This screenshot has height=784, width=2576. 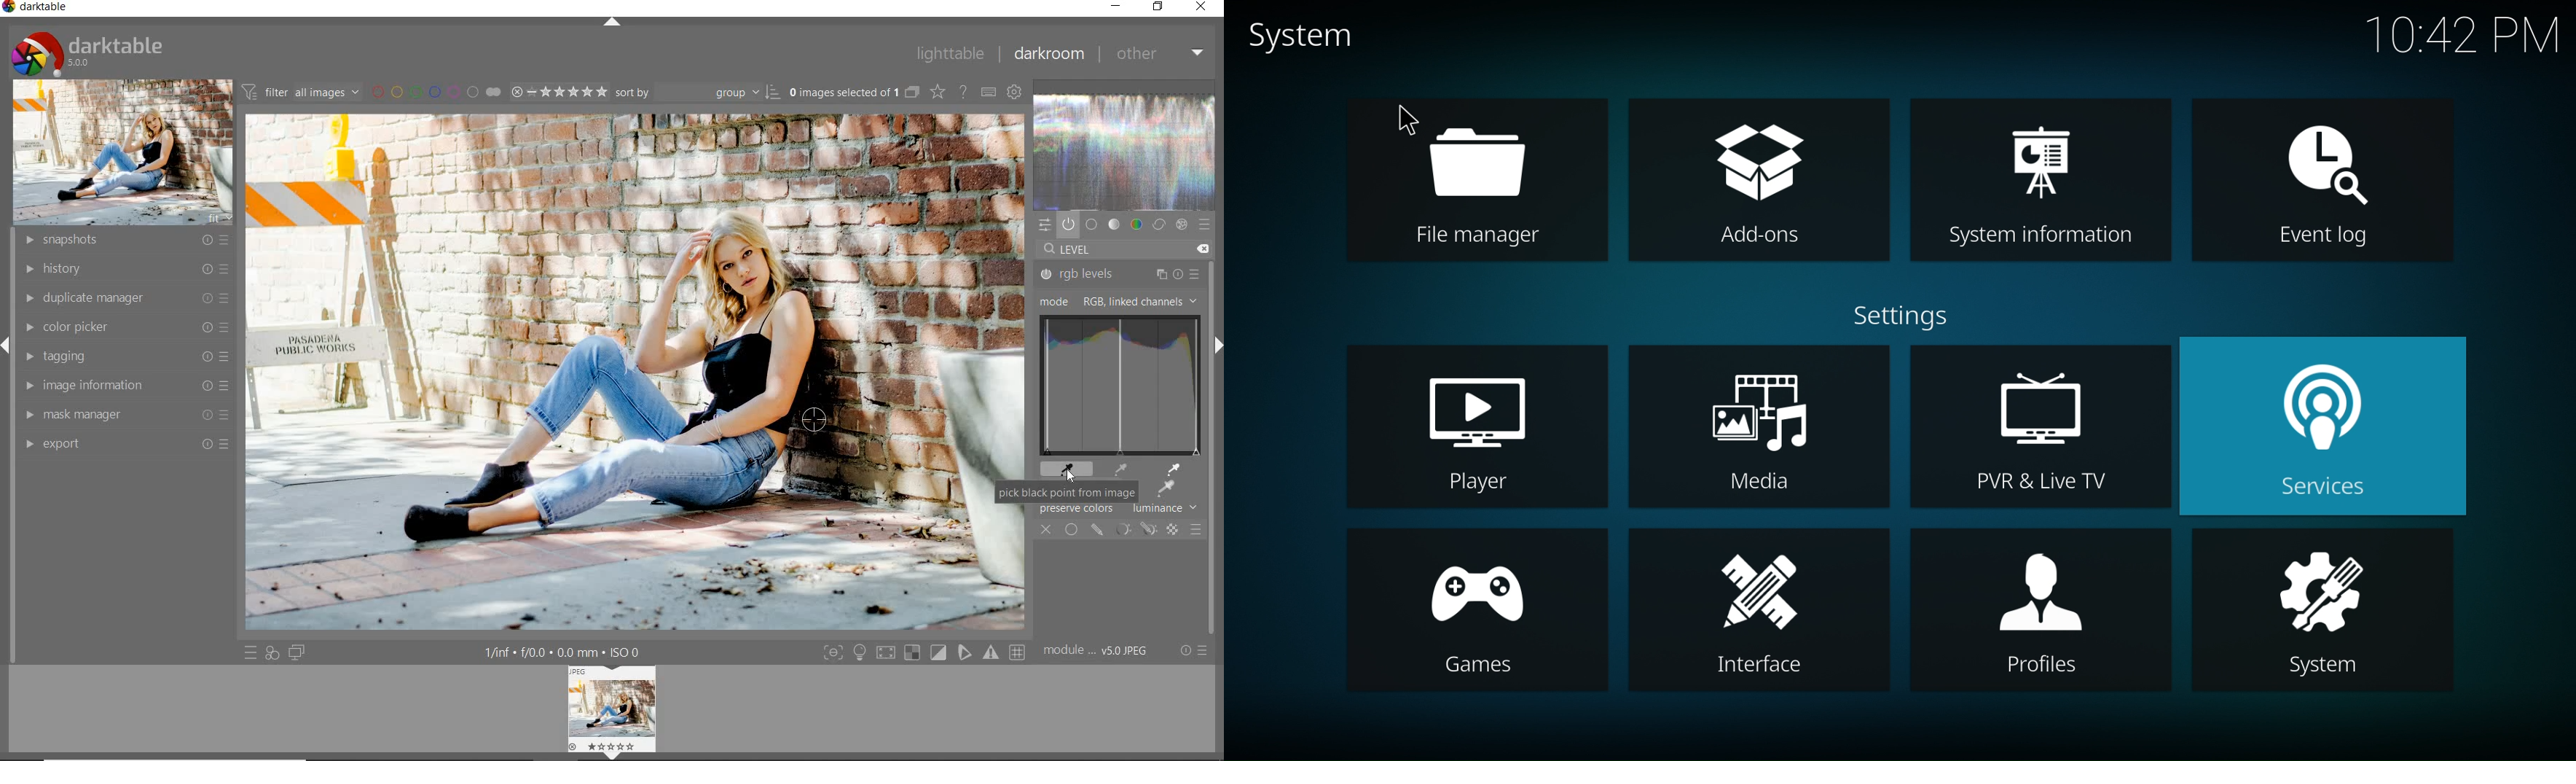 What do you see at coordinates (913, 93) in the screenshot?
I see `collapse grouped images` at bounding box center [913, 93].